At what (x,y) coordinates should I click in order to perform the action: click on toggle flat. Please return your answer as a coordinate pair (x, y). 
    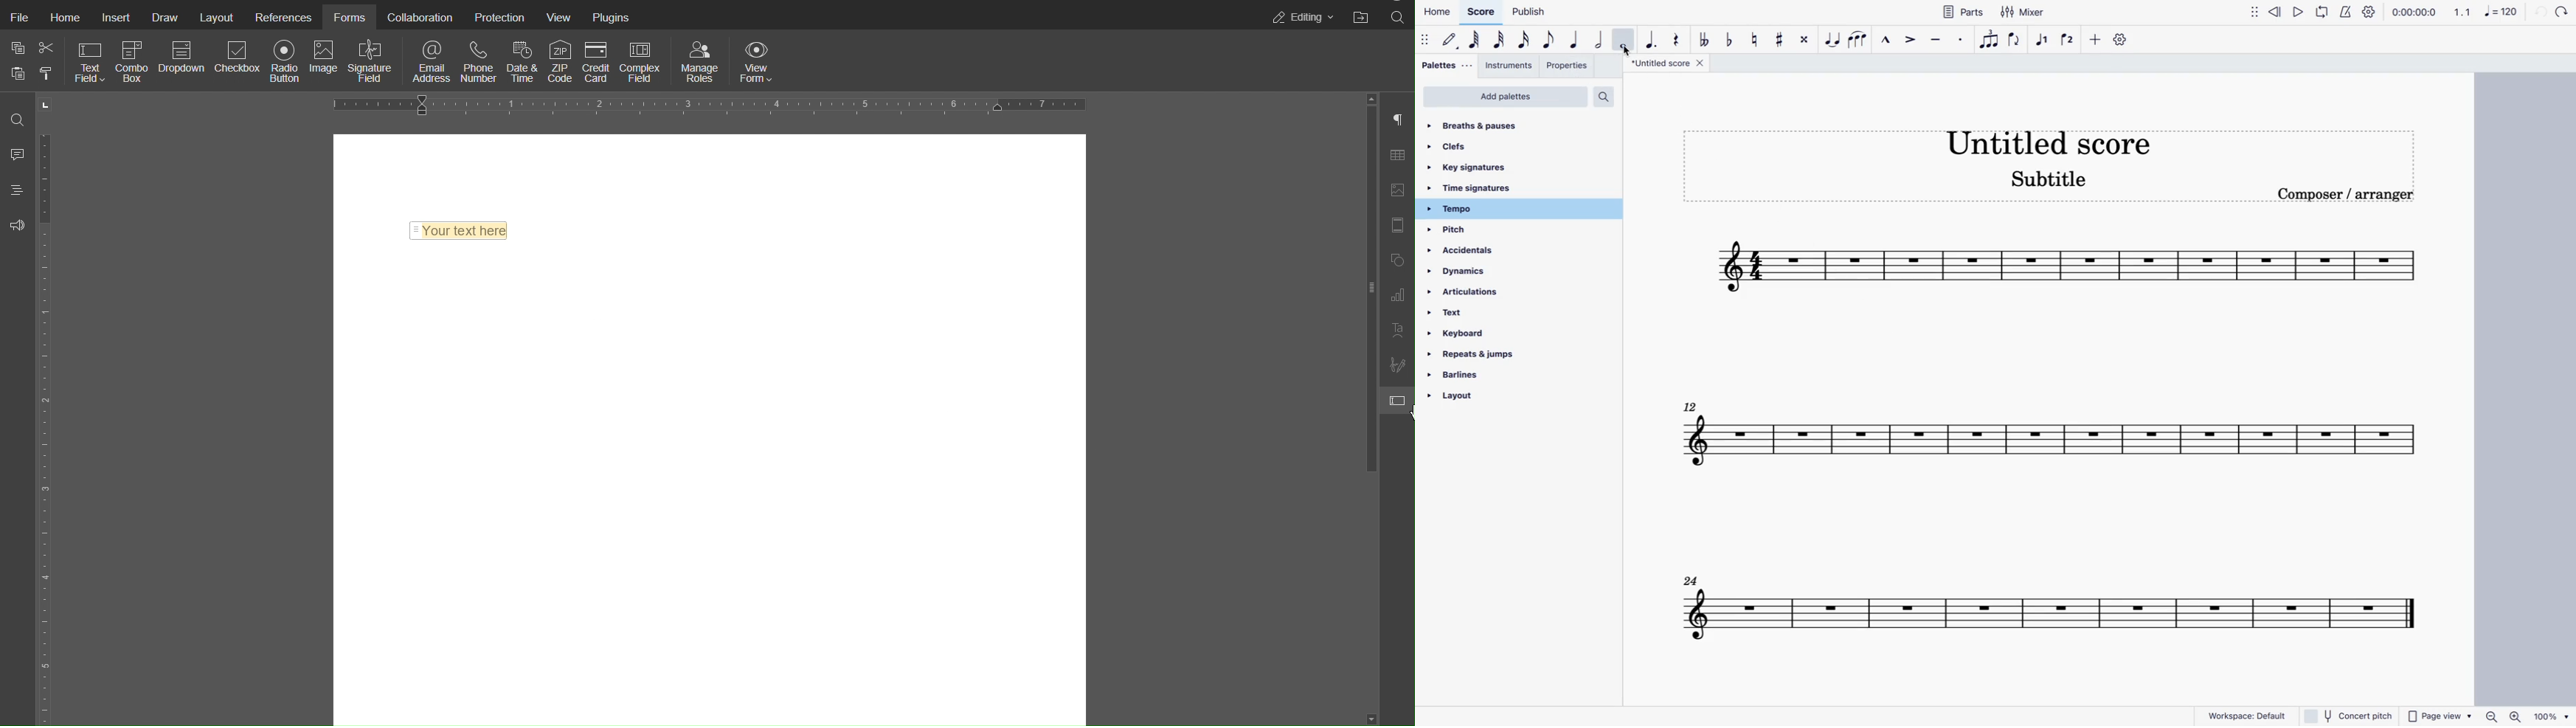
    Looking at the image, I should click on (1729, 39).